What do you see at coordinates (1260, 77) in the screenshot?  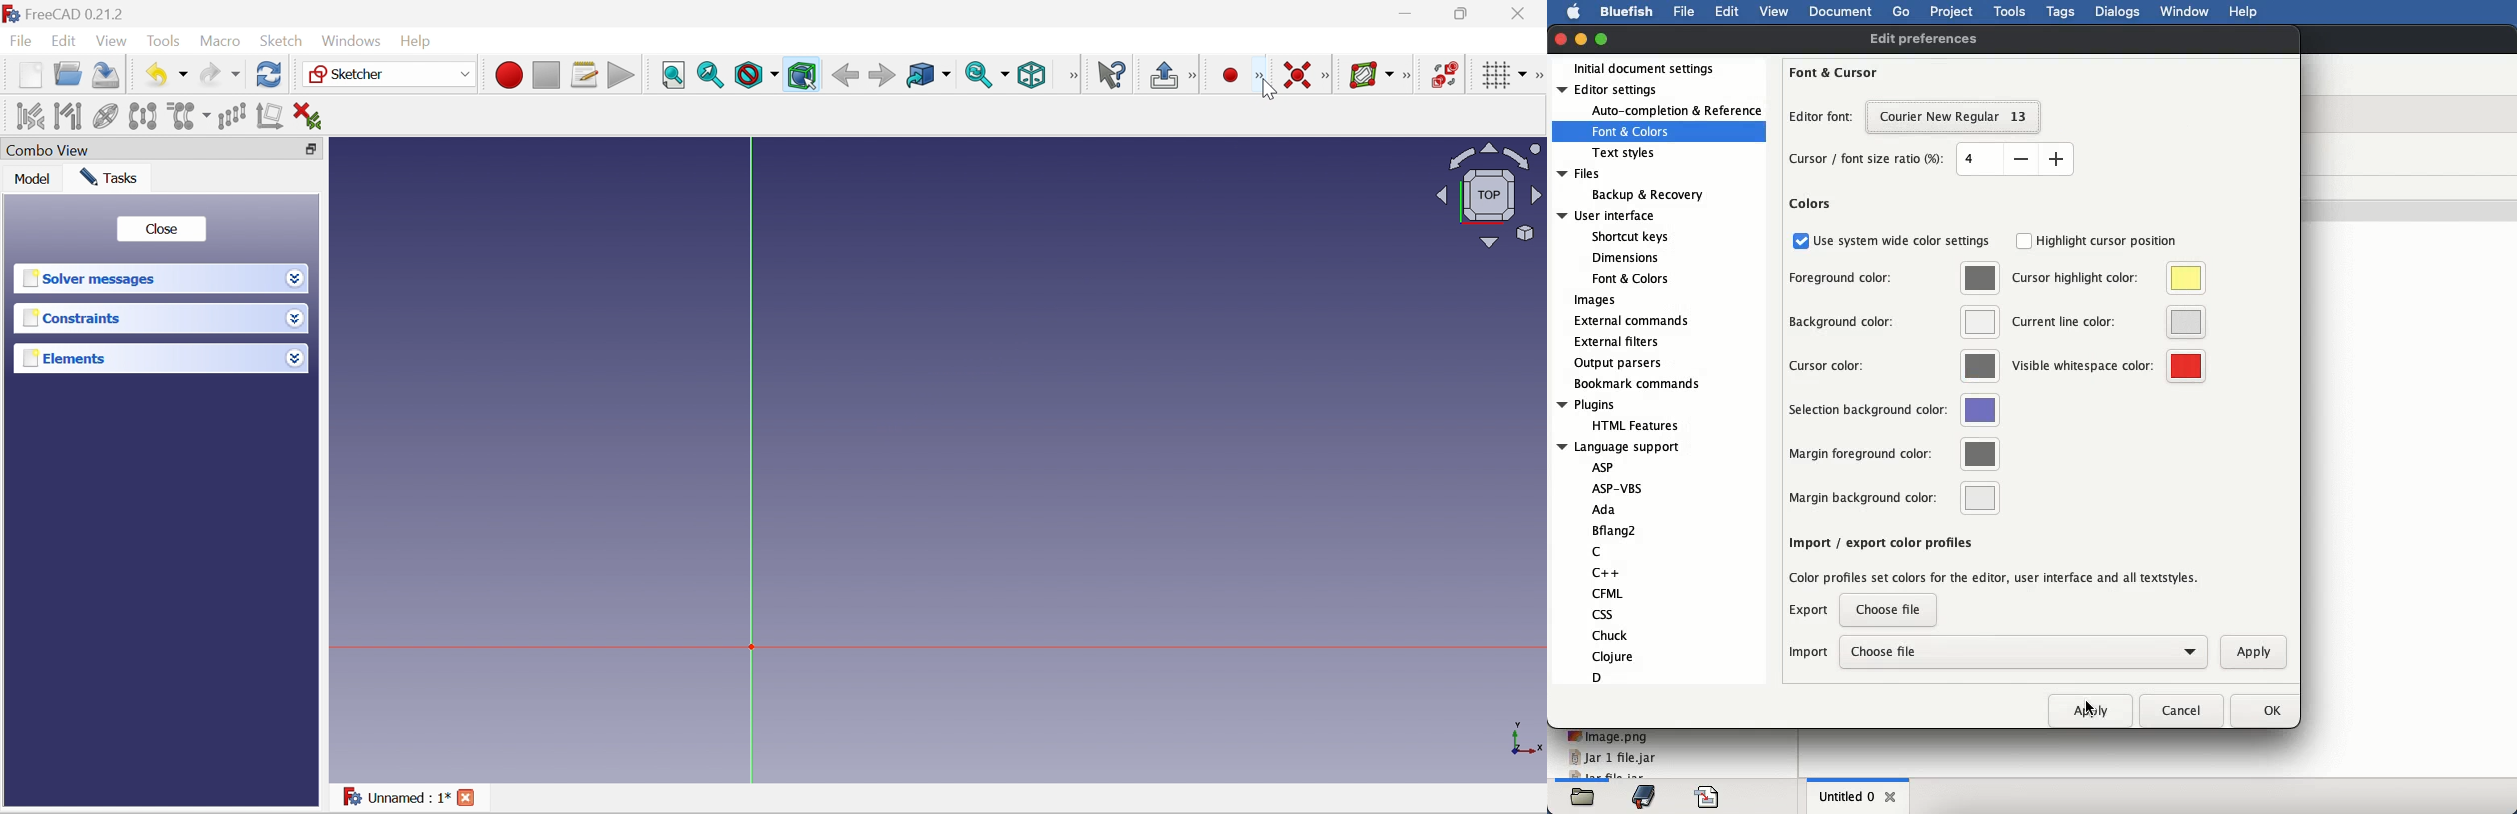 I see `[Sketcher geometries]` at bounding box center [1260, 77].